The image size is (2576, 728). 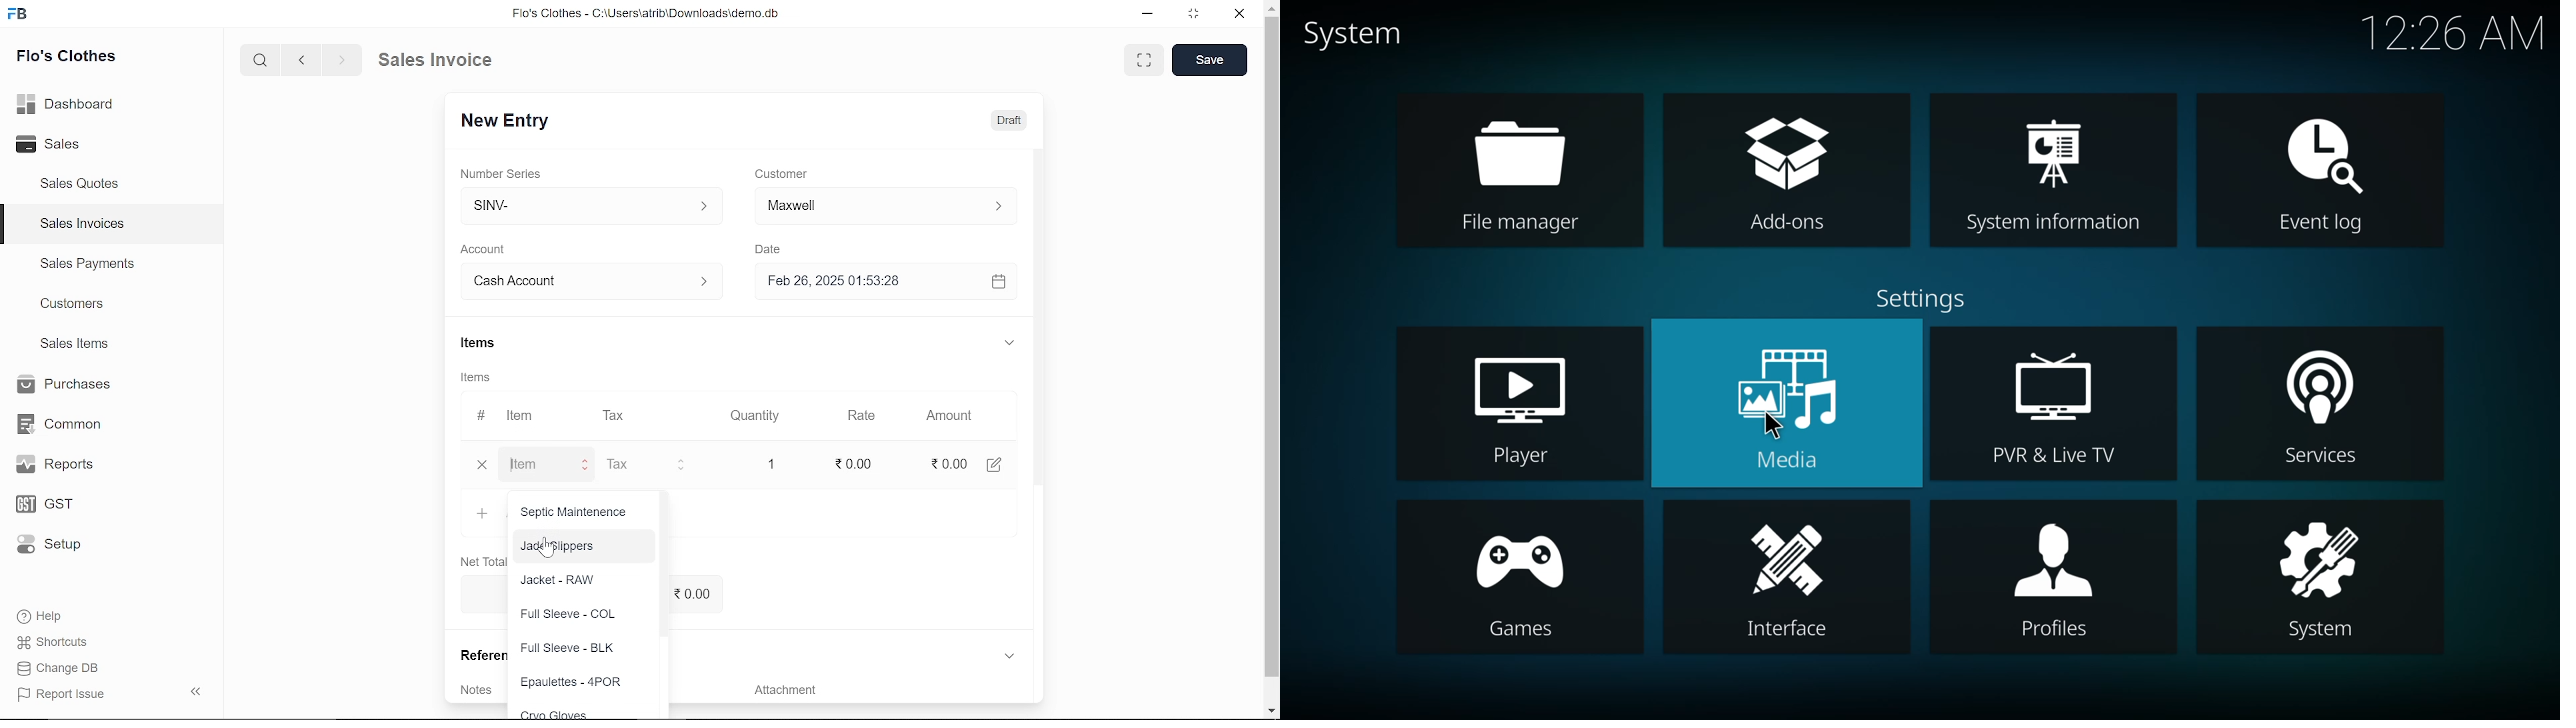 What do you see at coordinates (1518, 173) in the screenshot?
I see `file manager` at bounding box center [1518, 173].